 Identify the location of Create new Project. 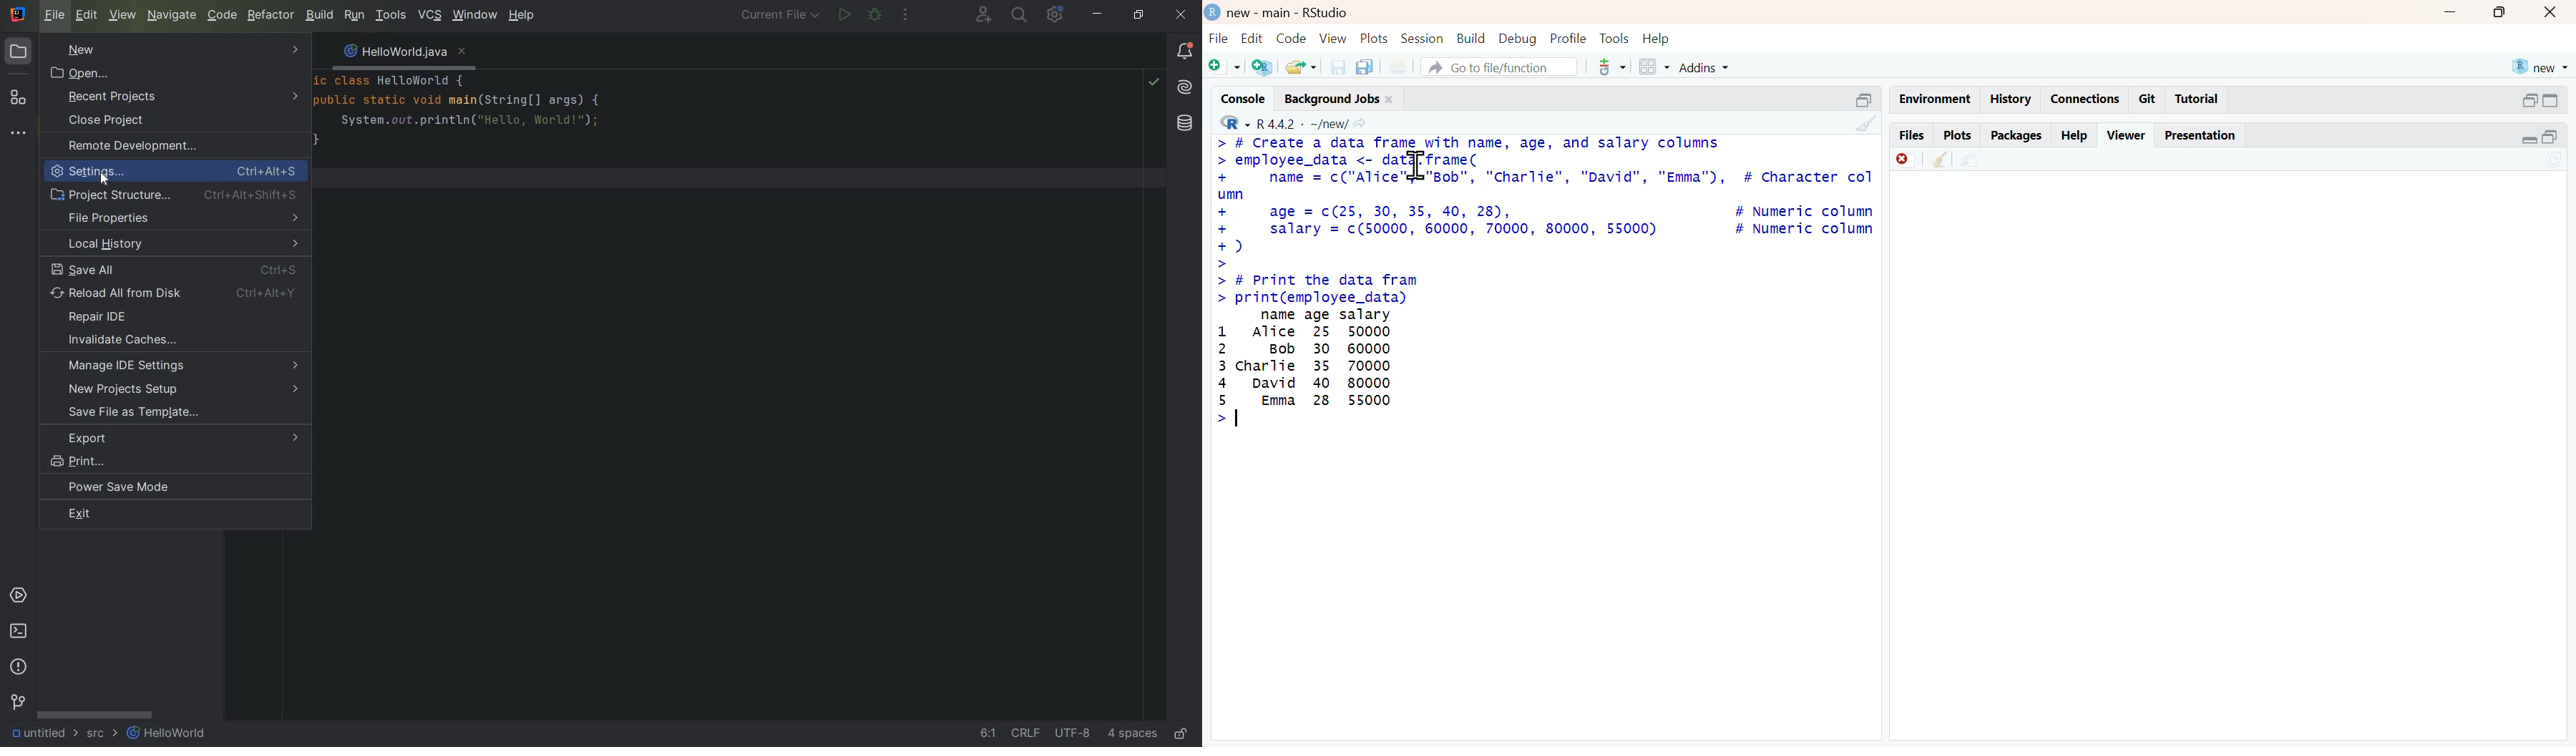
(1262, 68).